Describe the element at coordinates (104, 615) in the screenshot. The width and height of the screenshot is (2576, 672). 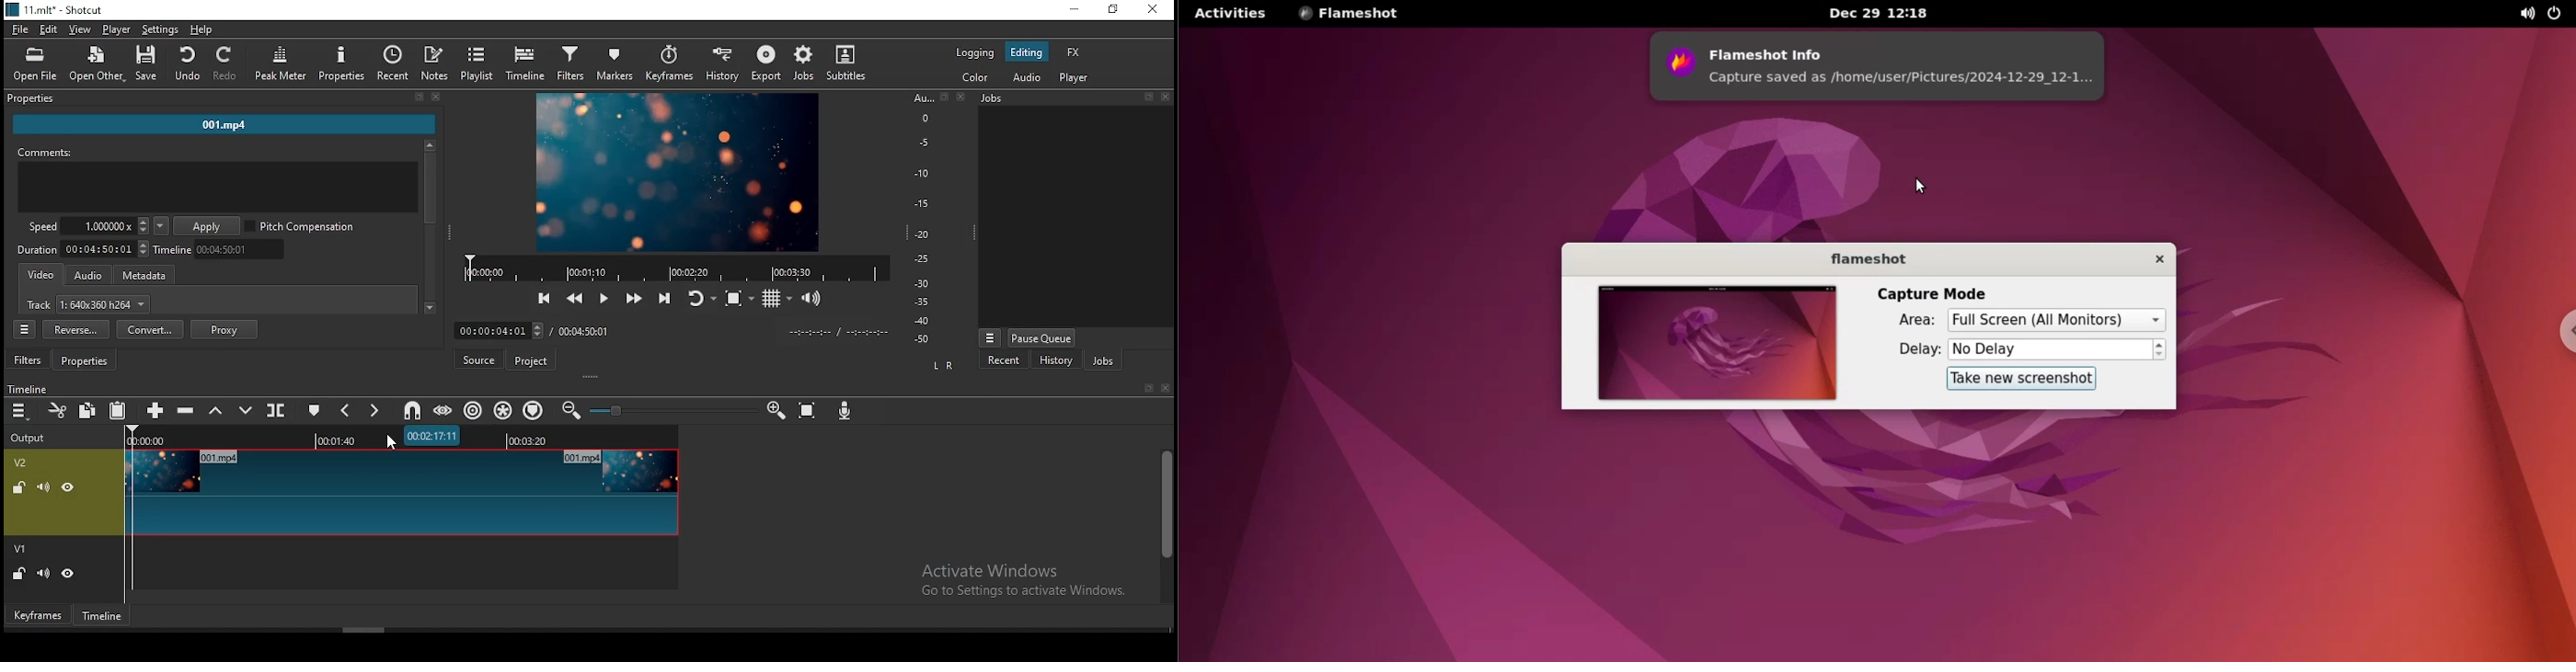
I see `timeline` at that location.